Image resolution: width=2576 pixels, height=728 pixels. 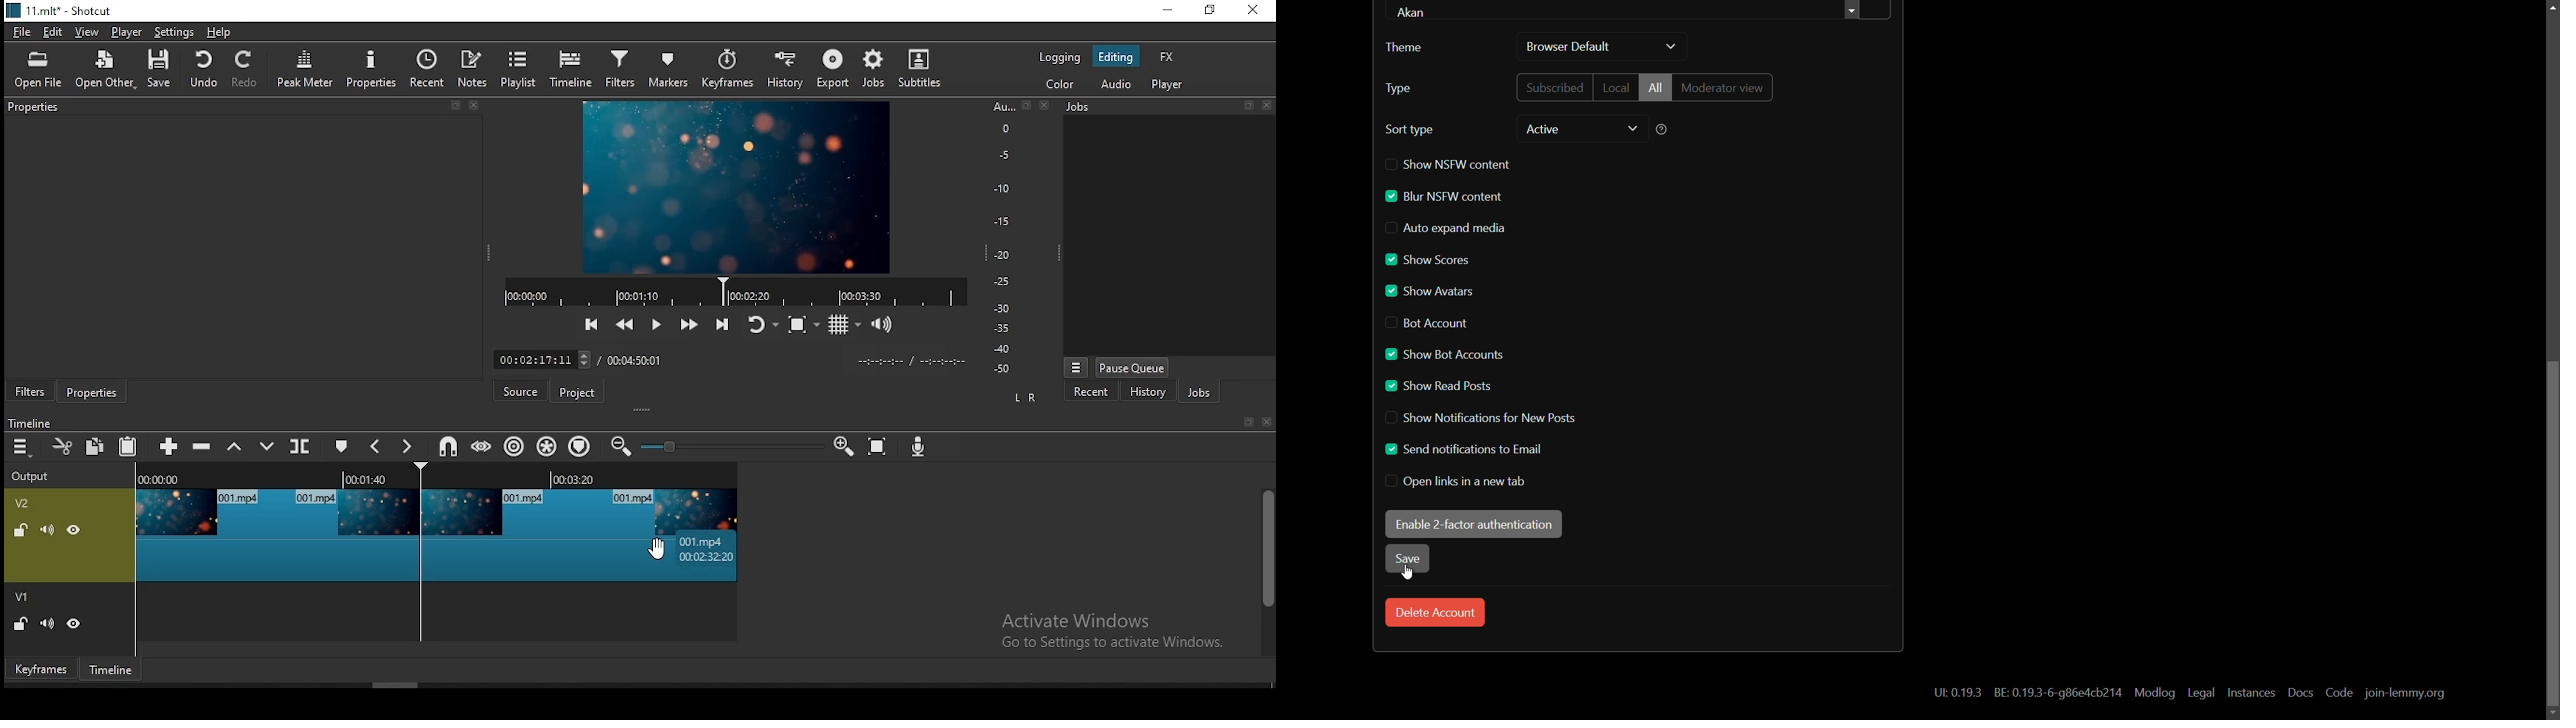 What do you see at coordinates (623, 70) in the screenshot?
I see `filters` at bounding box center [623, 70].